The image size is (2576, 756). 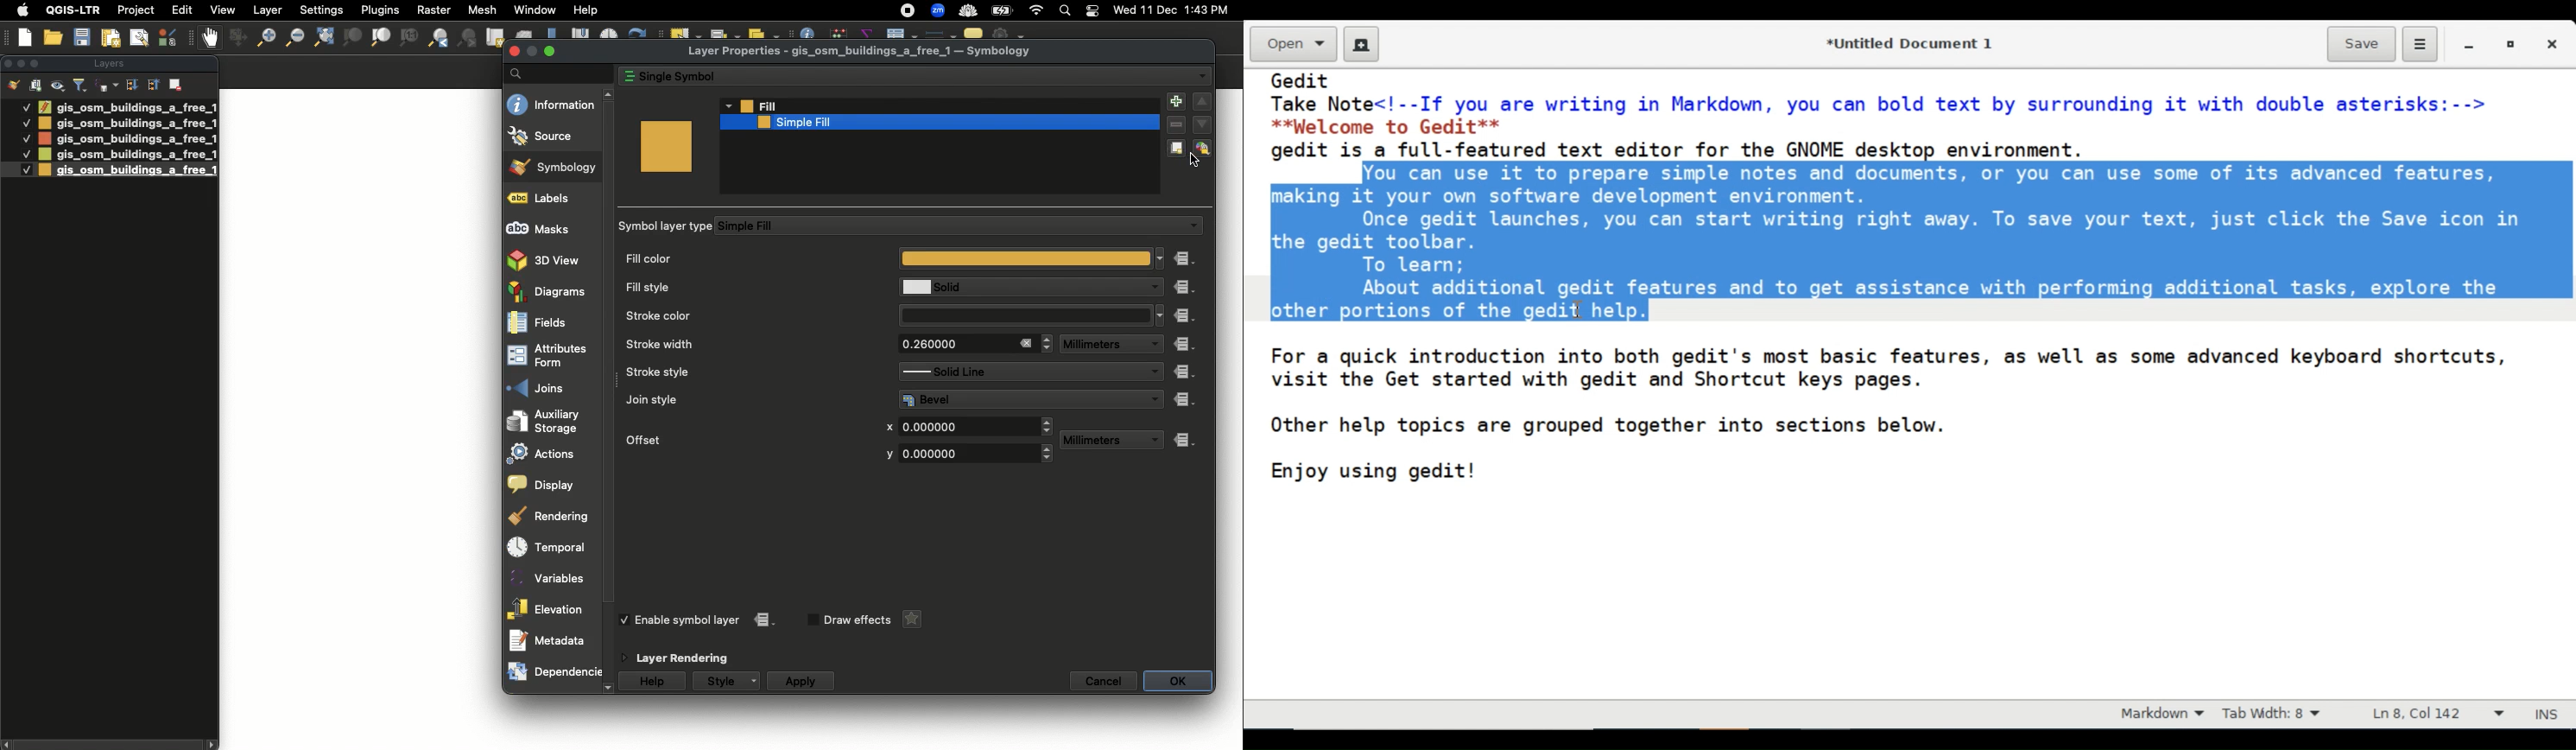 What do you see at coordinates (1178, 681) in the screenshot?
I see `OK` at bounding box center [1178, 681].